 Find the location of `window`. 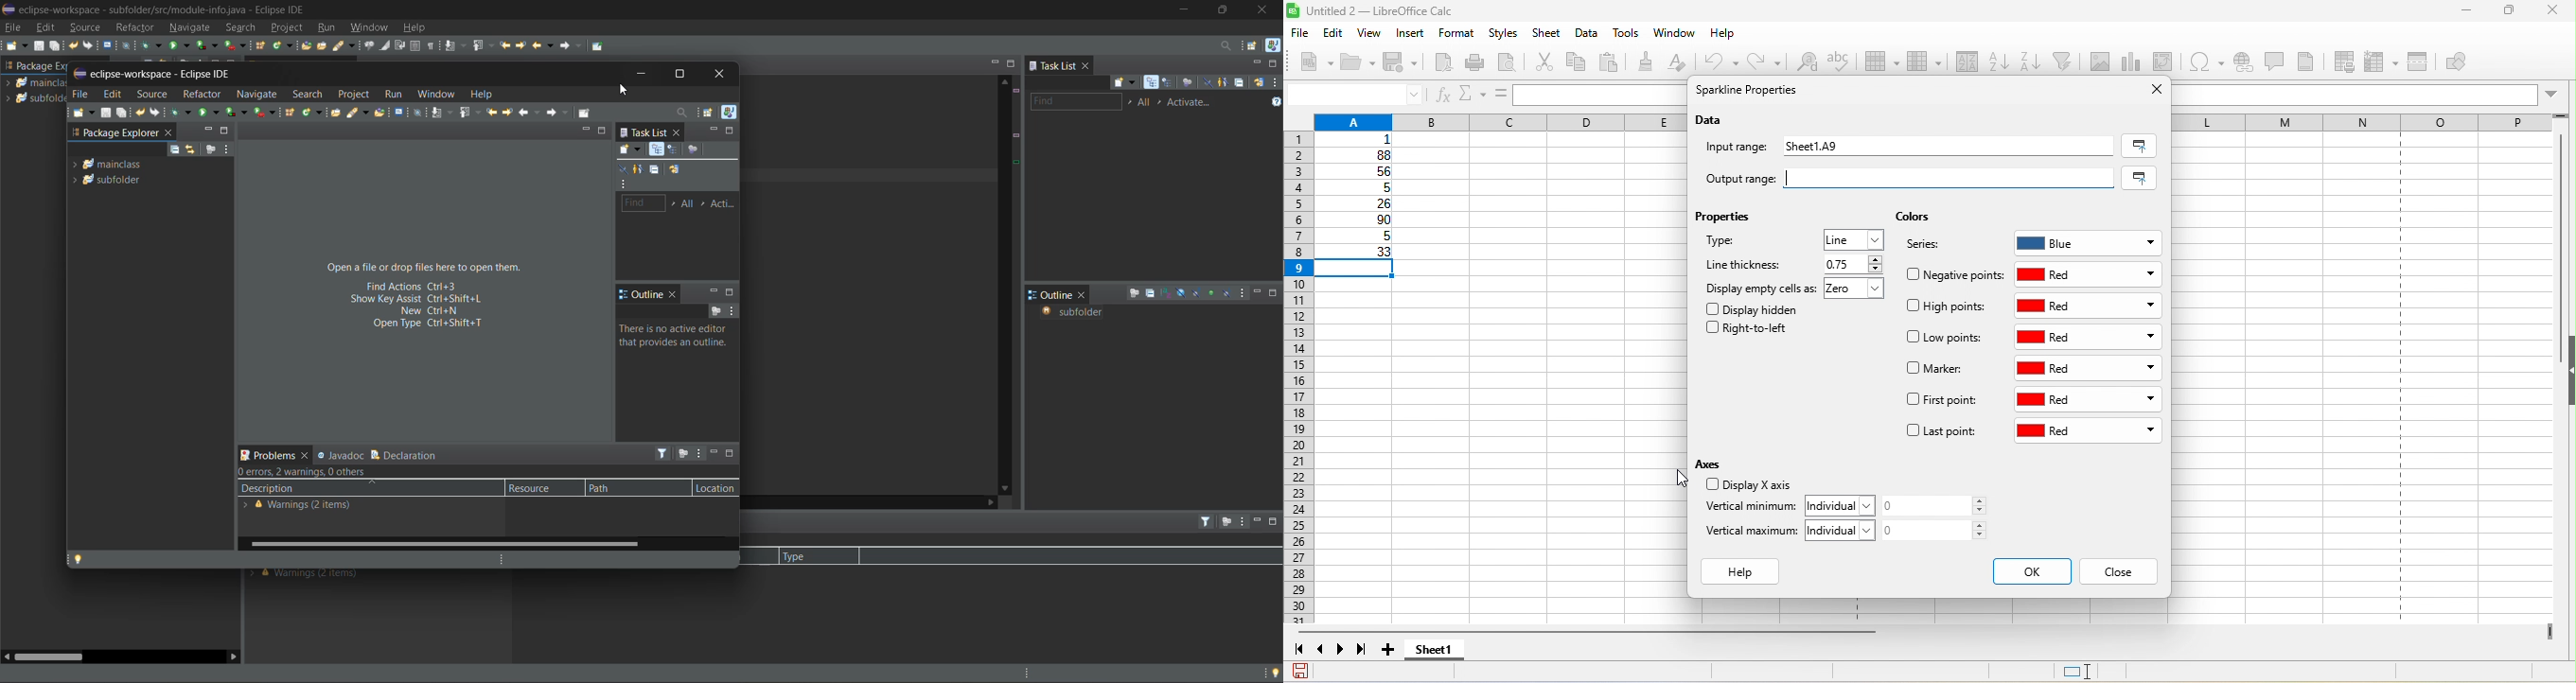

window is located at coordinates (1674, 35).